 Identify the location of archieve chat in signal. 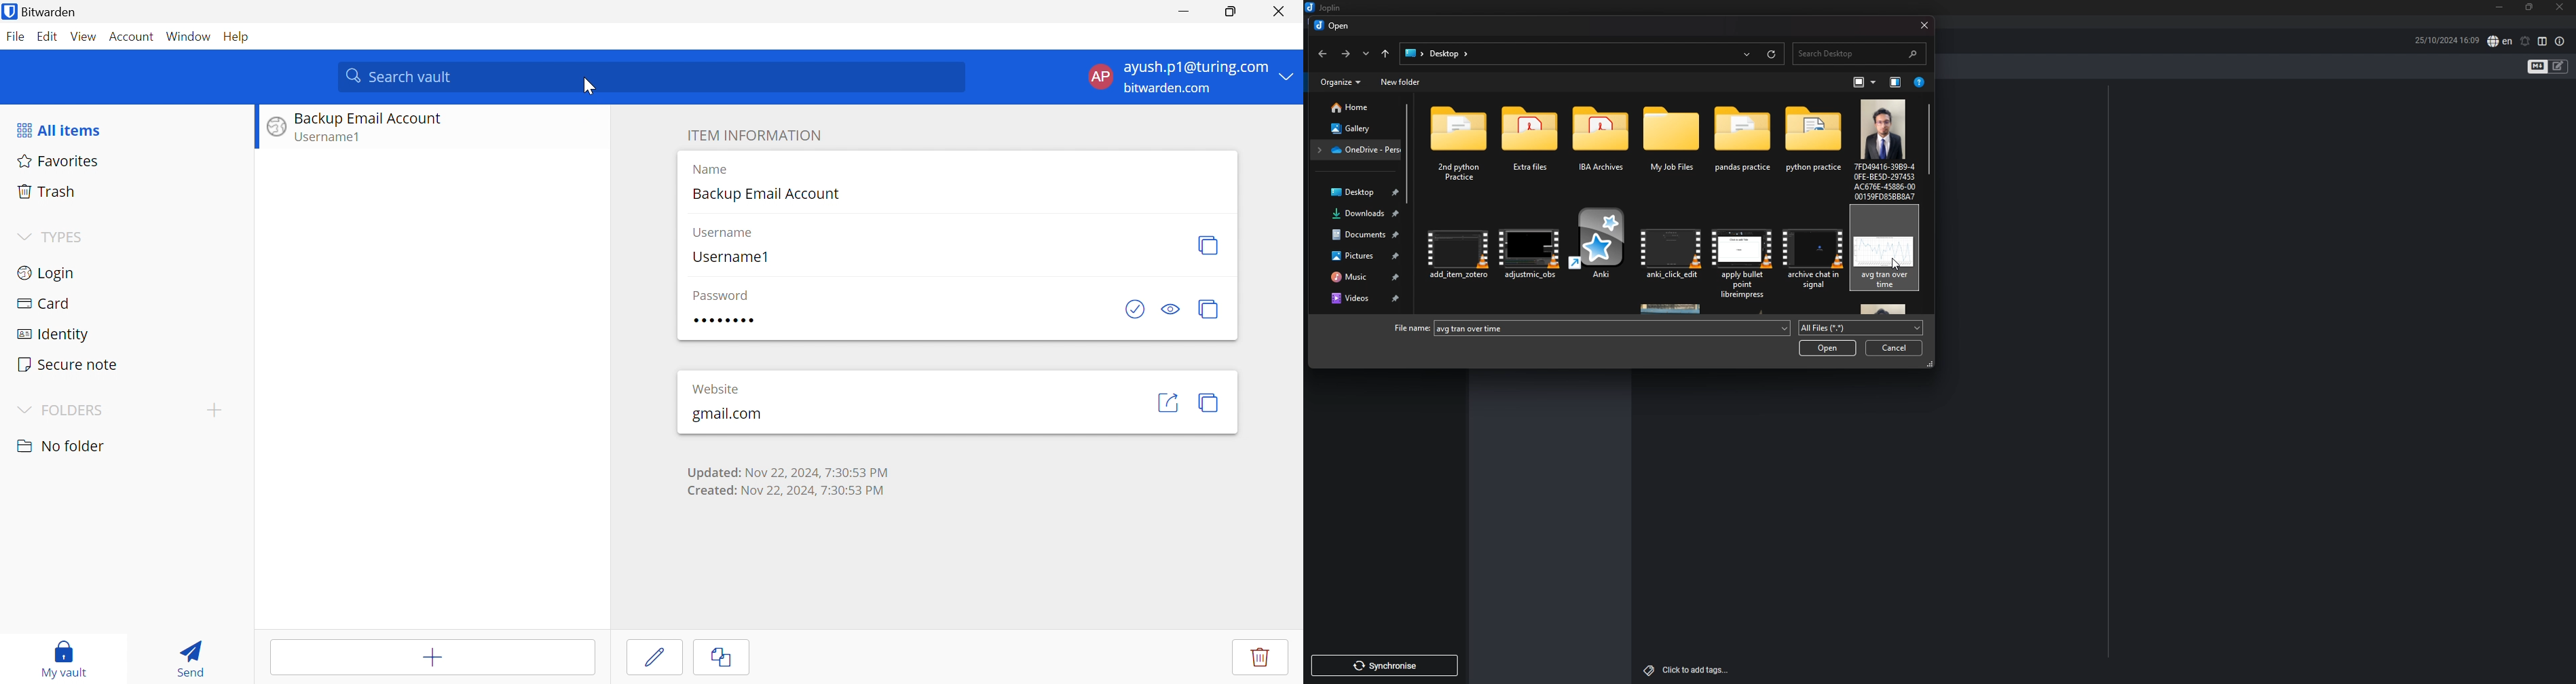
(1812, 256).